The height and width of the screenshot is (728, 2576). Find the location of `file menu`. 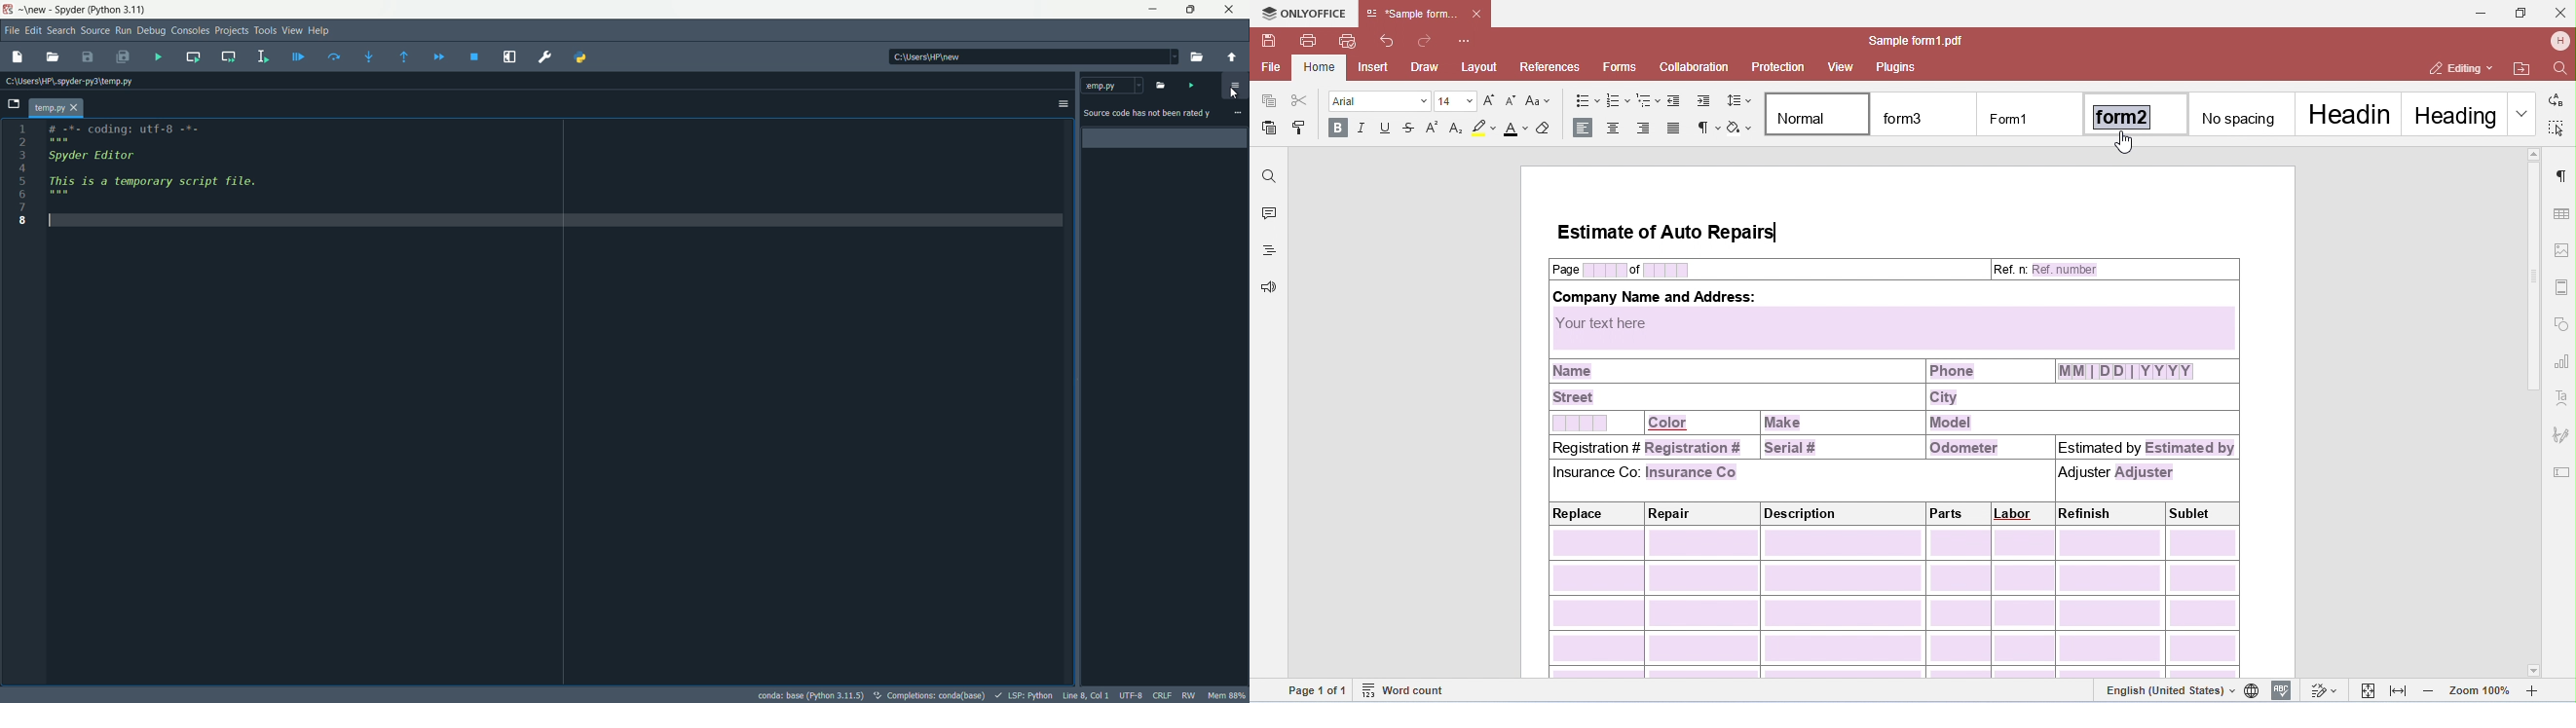

file menu is located at coordinates (10, 31).